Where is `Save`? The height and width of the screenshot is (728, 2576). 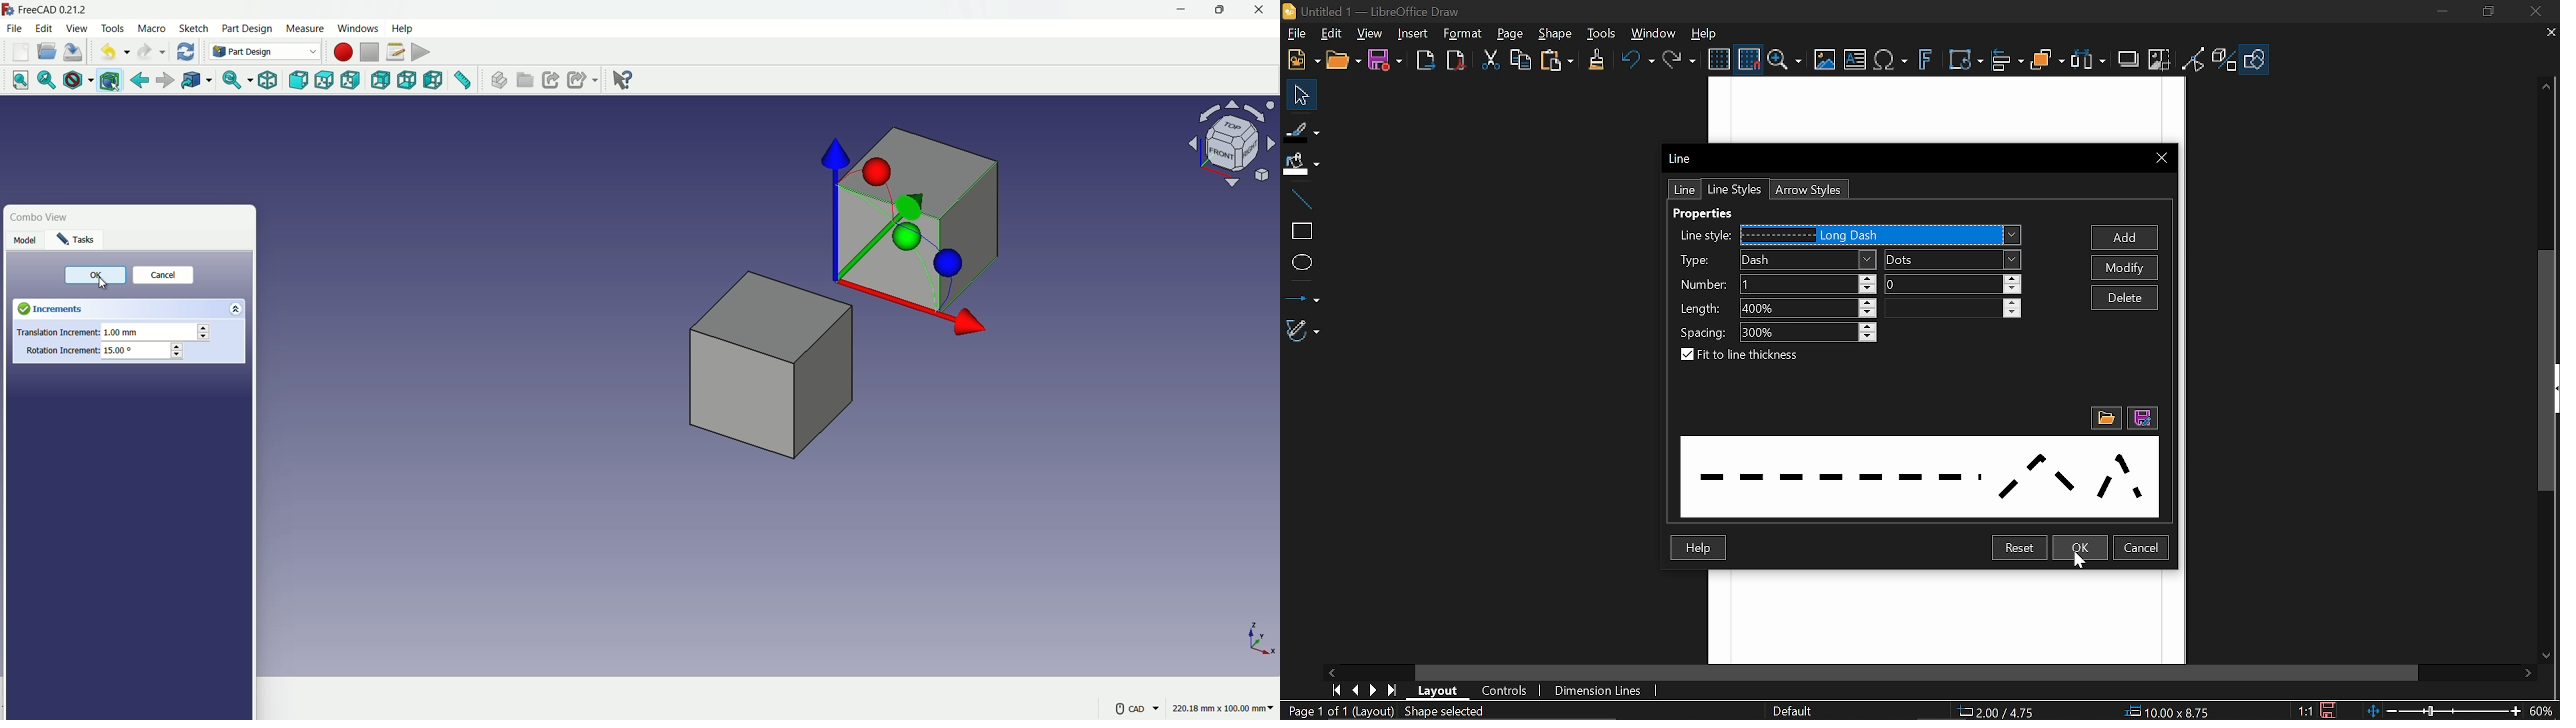
Save is located at coordinates (2329, 710).